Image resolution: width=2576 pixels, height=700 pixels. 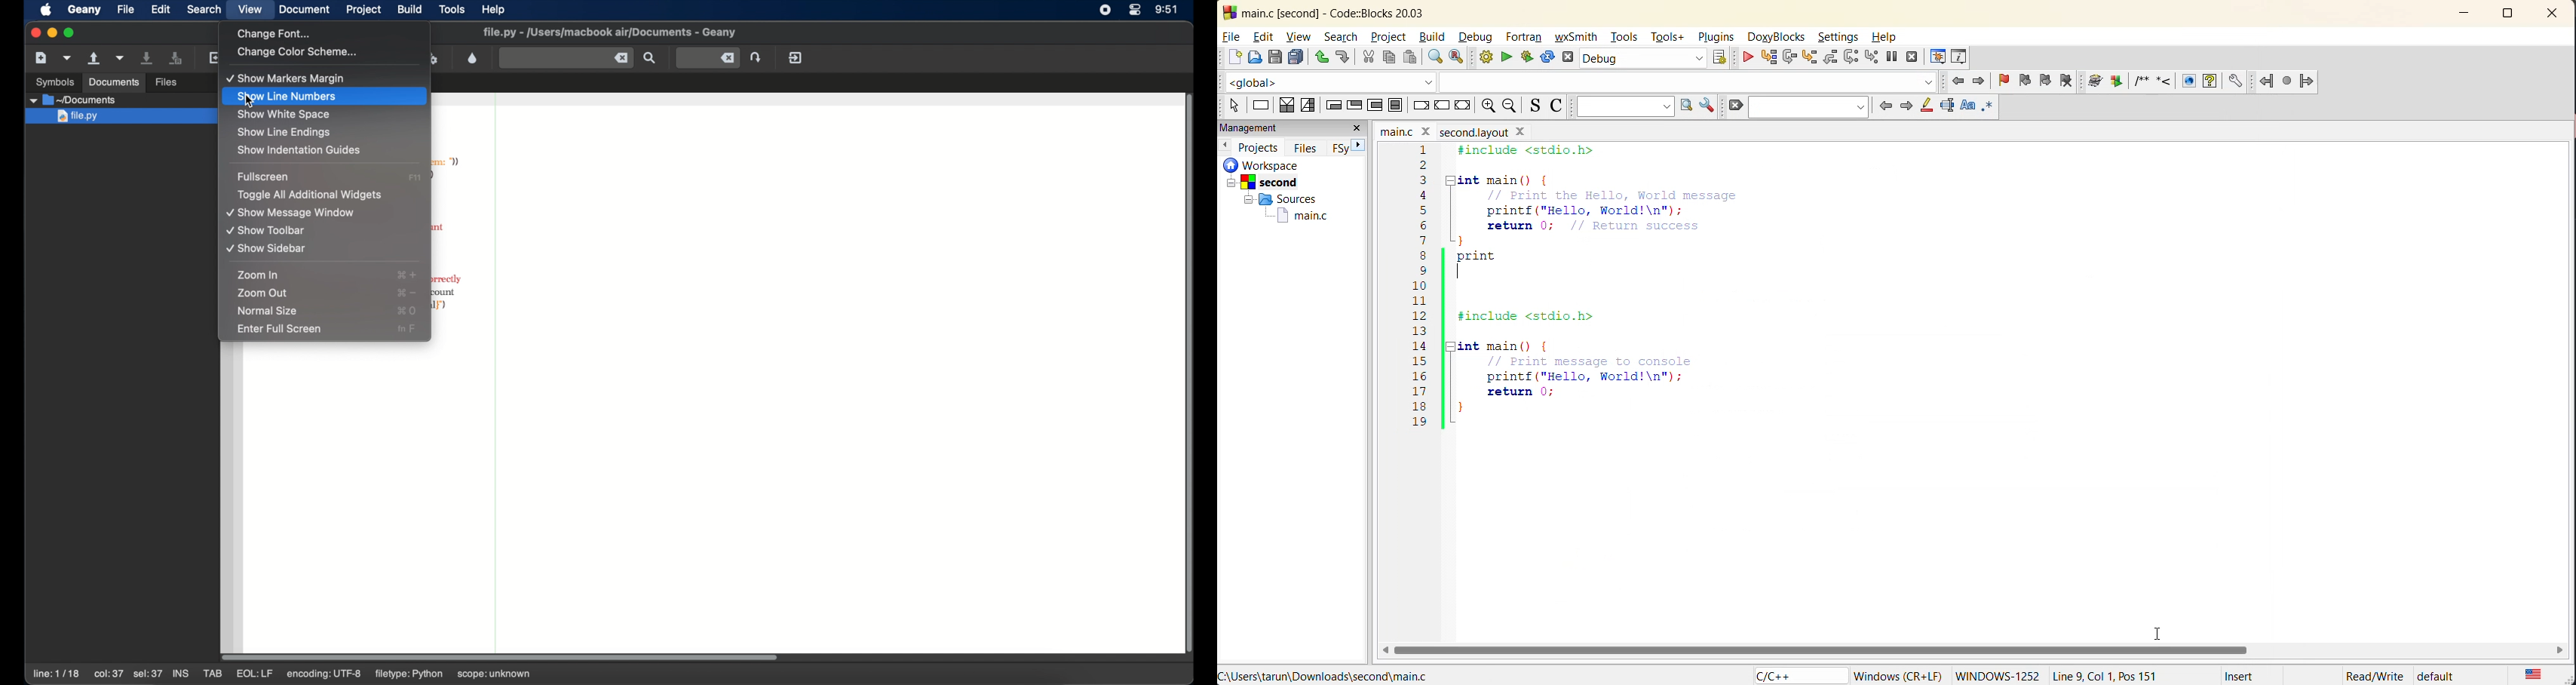 I want to click on instruction, so click(x=1262, y=105).